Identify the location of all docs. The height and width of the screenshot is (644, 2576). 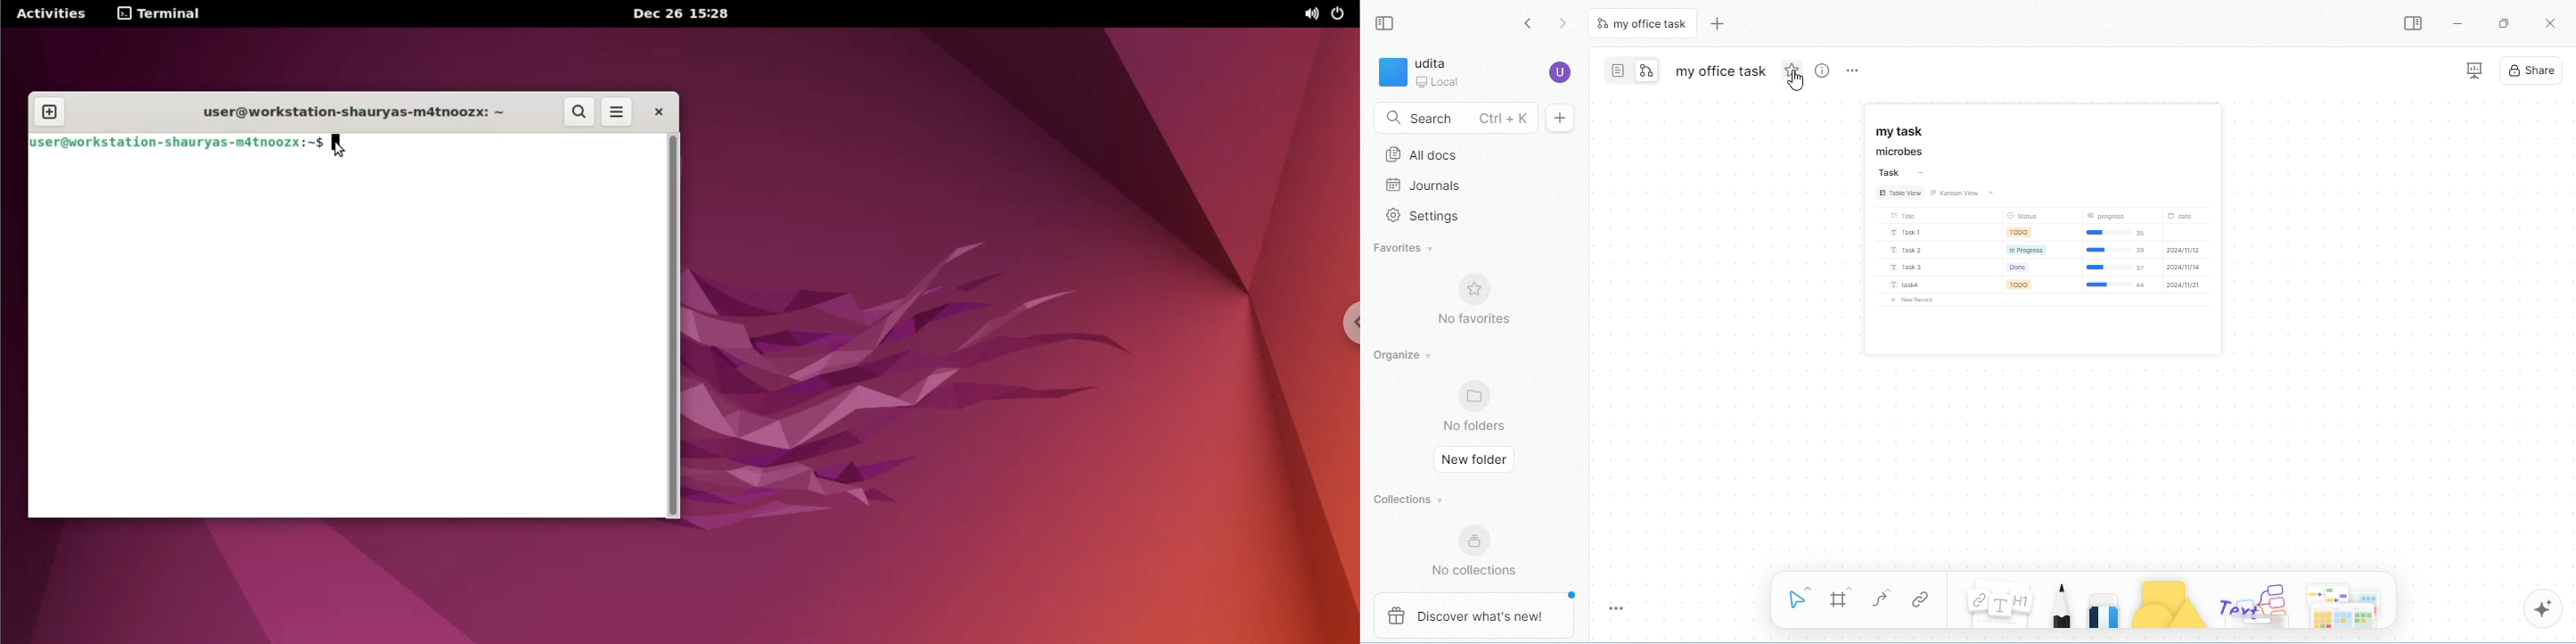
(1422, 154).